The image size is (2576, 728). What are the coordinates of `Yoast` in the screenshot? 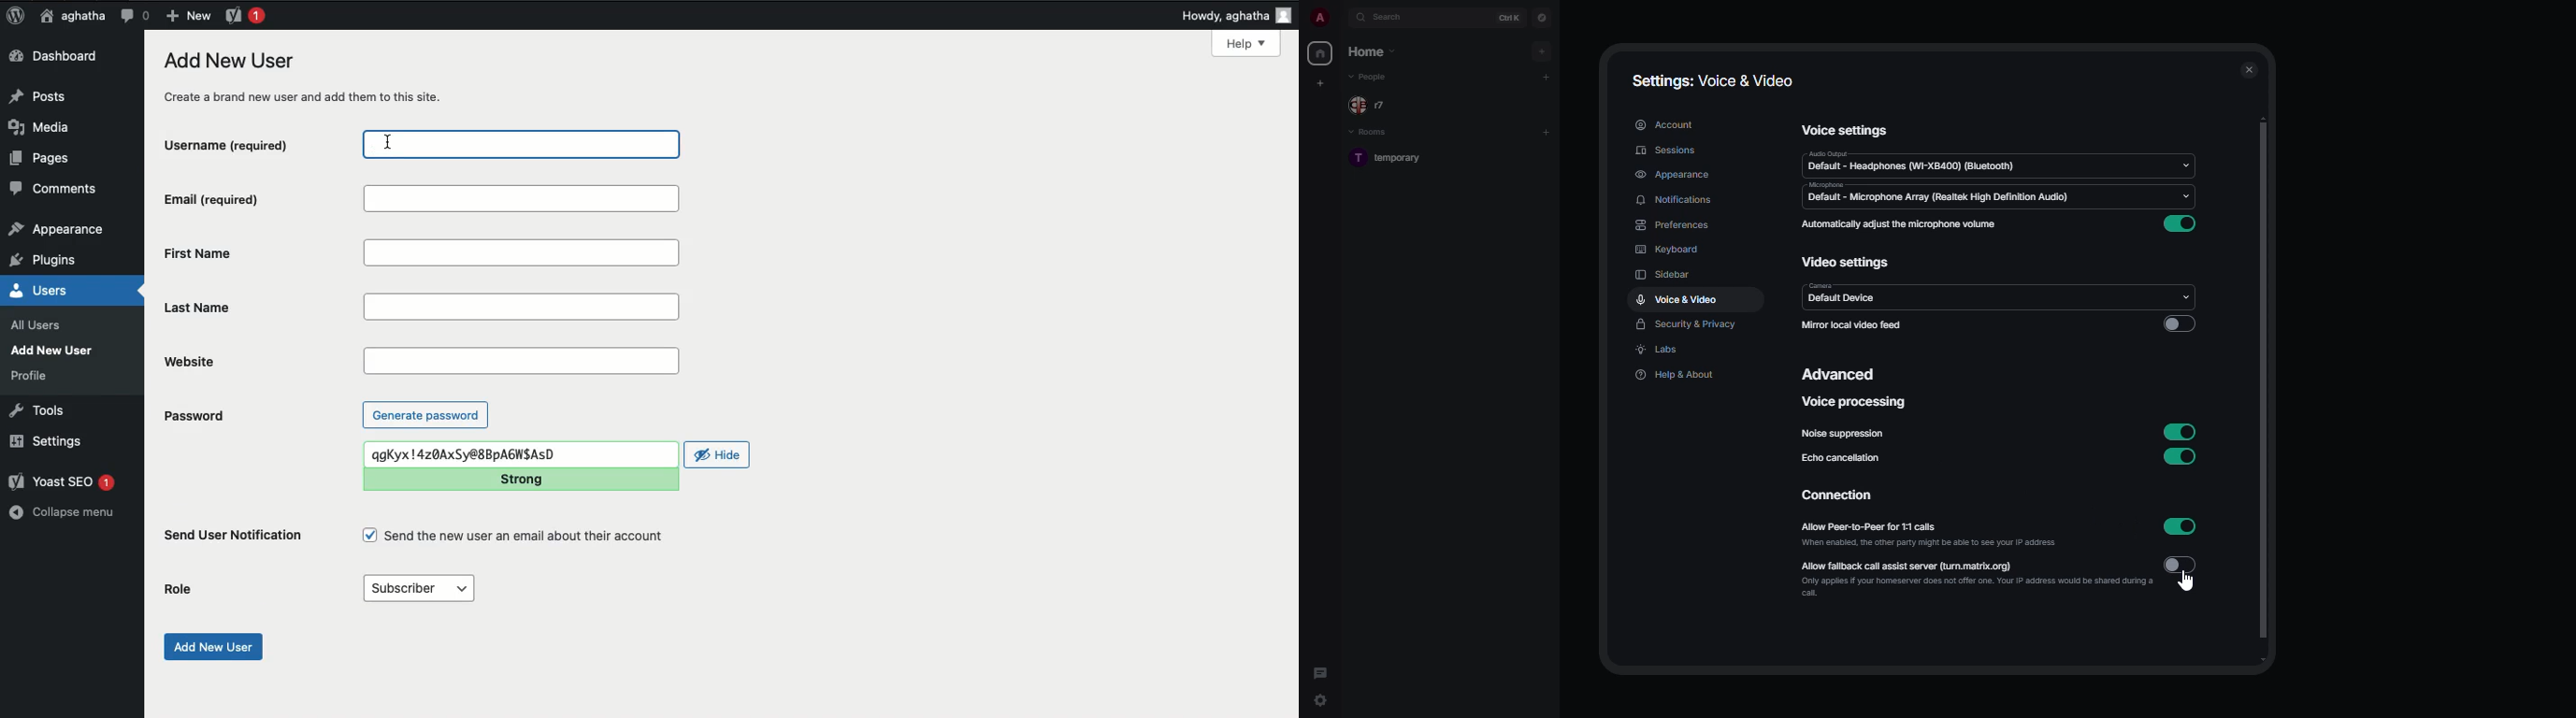 It's located at (244, 14).